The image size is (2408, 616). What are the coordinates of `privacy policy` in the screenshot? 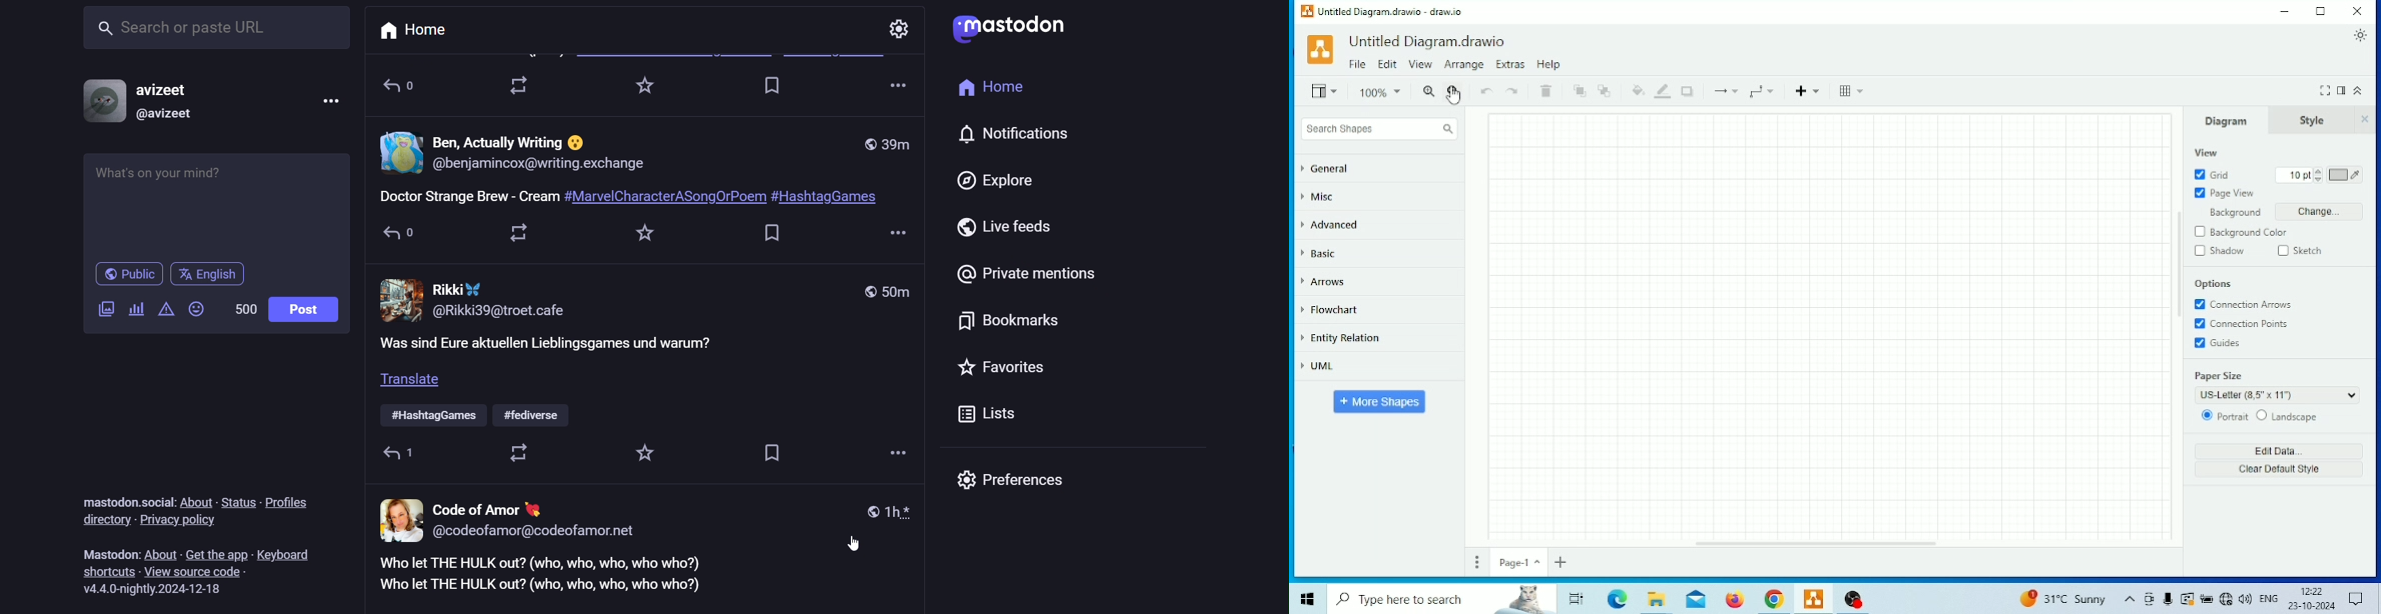 It's located at (181, 520).